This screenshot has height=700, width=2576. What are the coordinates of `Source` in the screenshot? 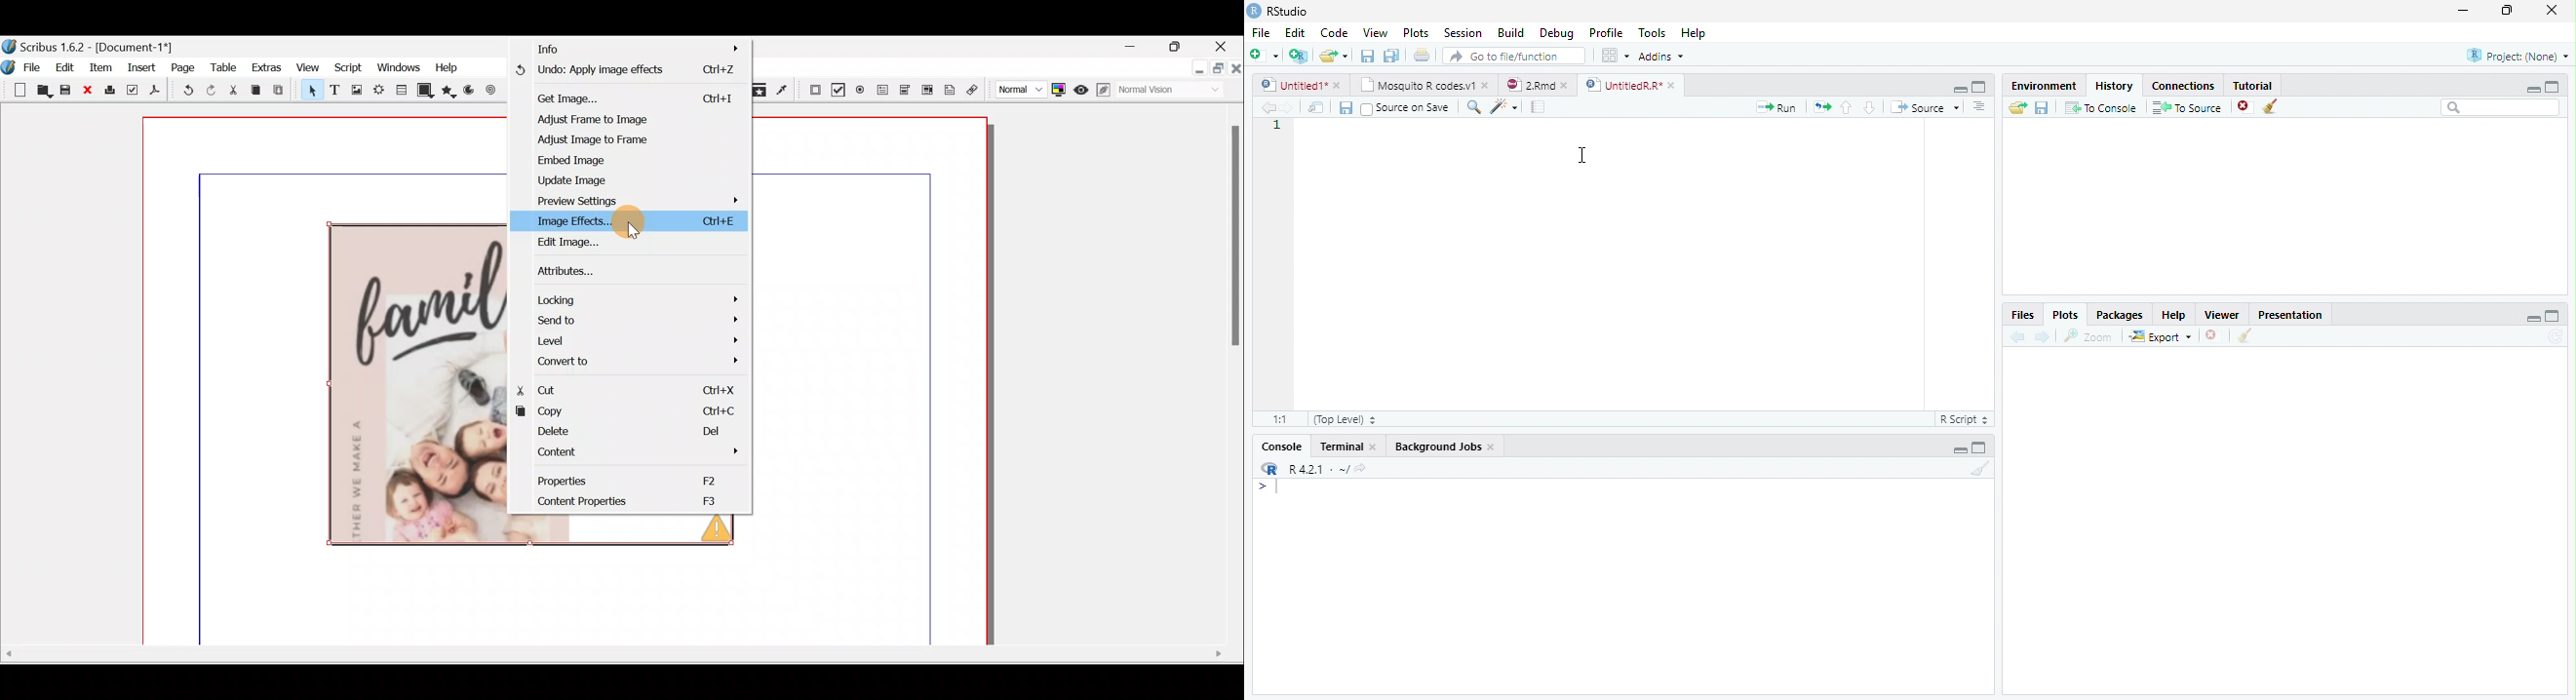 It's located at (1926, 107).